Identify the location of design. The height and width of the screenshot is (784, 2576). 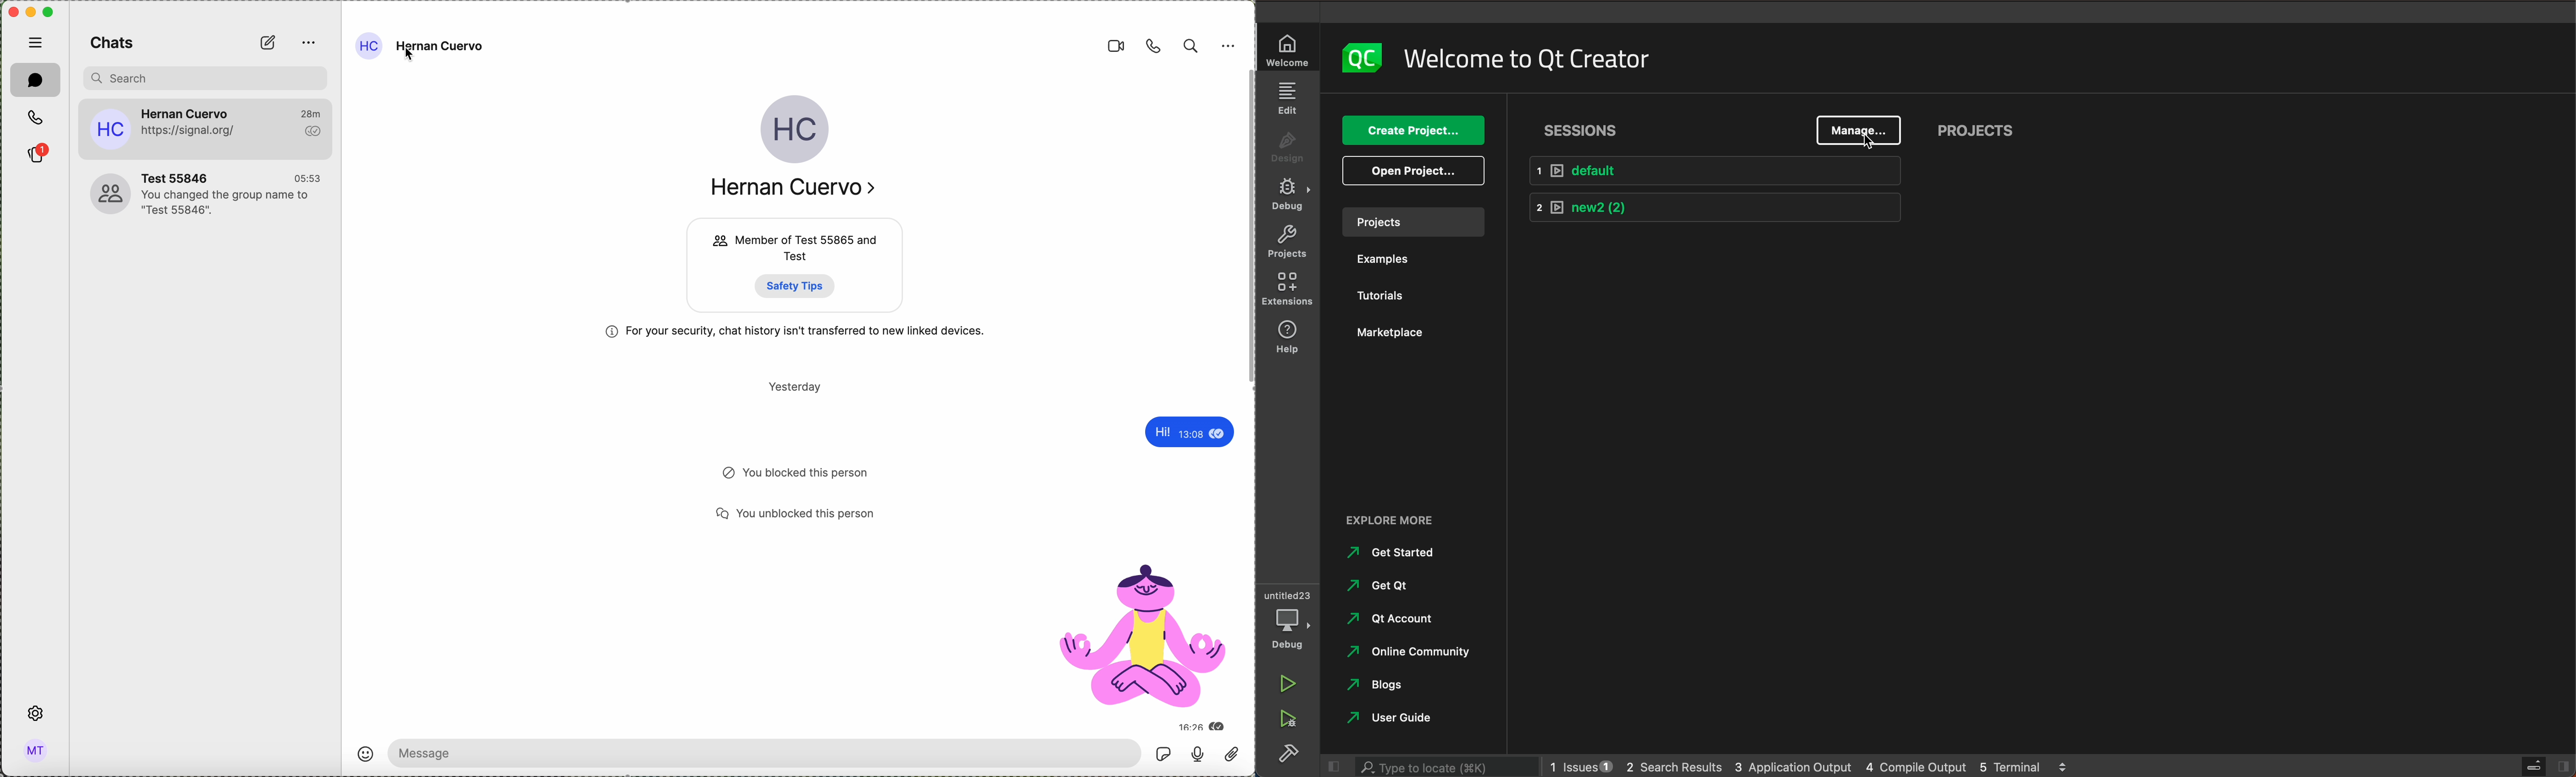
(1289, 146).